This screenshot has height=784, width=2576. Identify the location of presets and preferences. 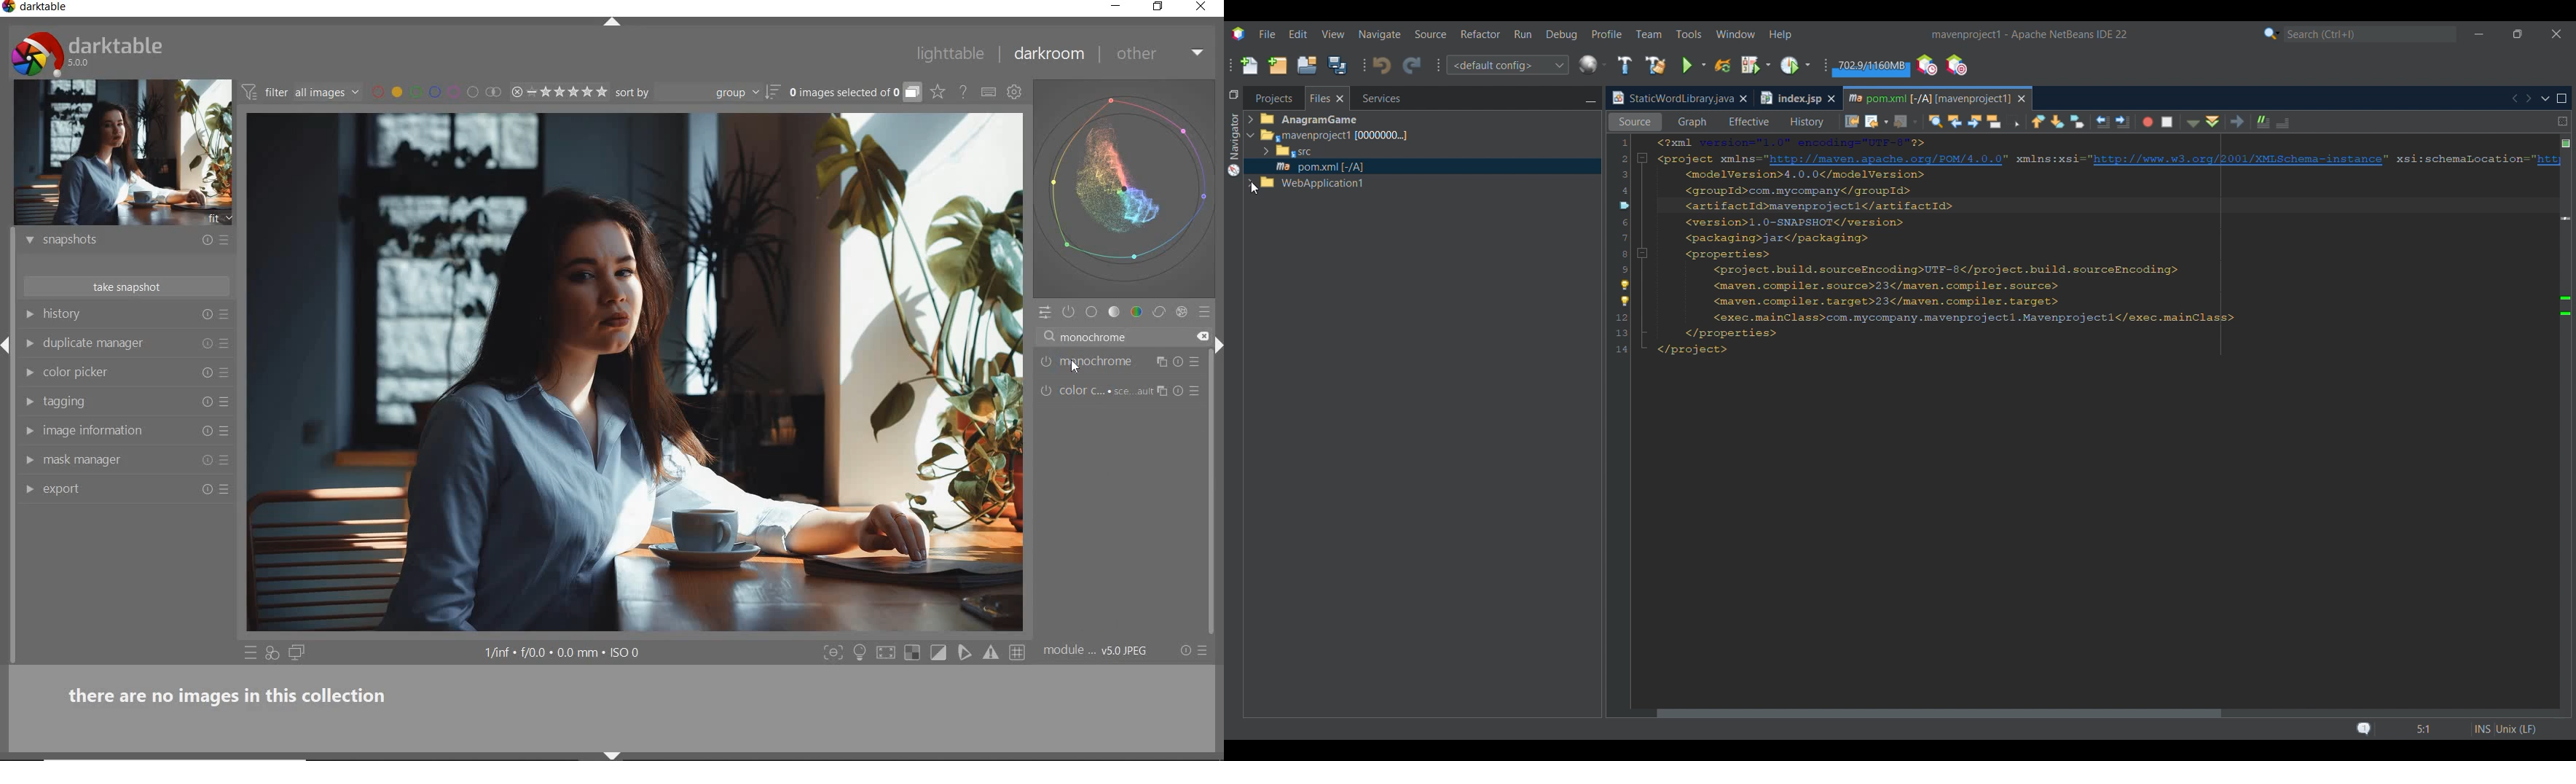
(224, 240).